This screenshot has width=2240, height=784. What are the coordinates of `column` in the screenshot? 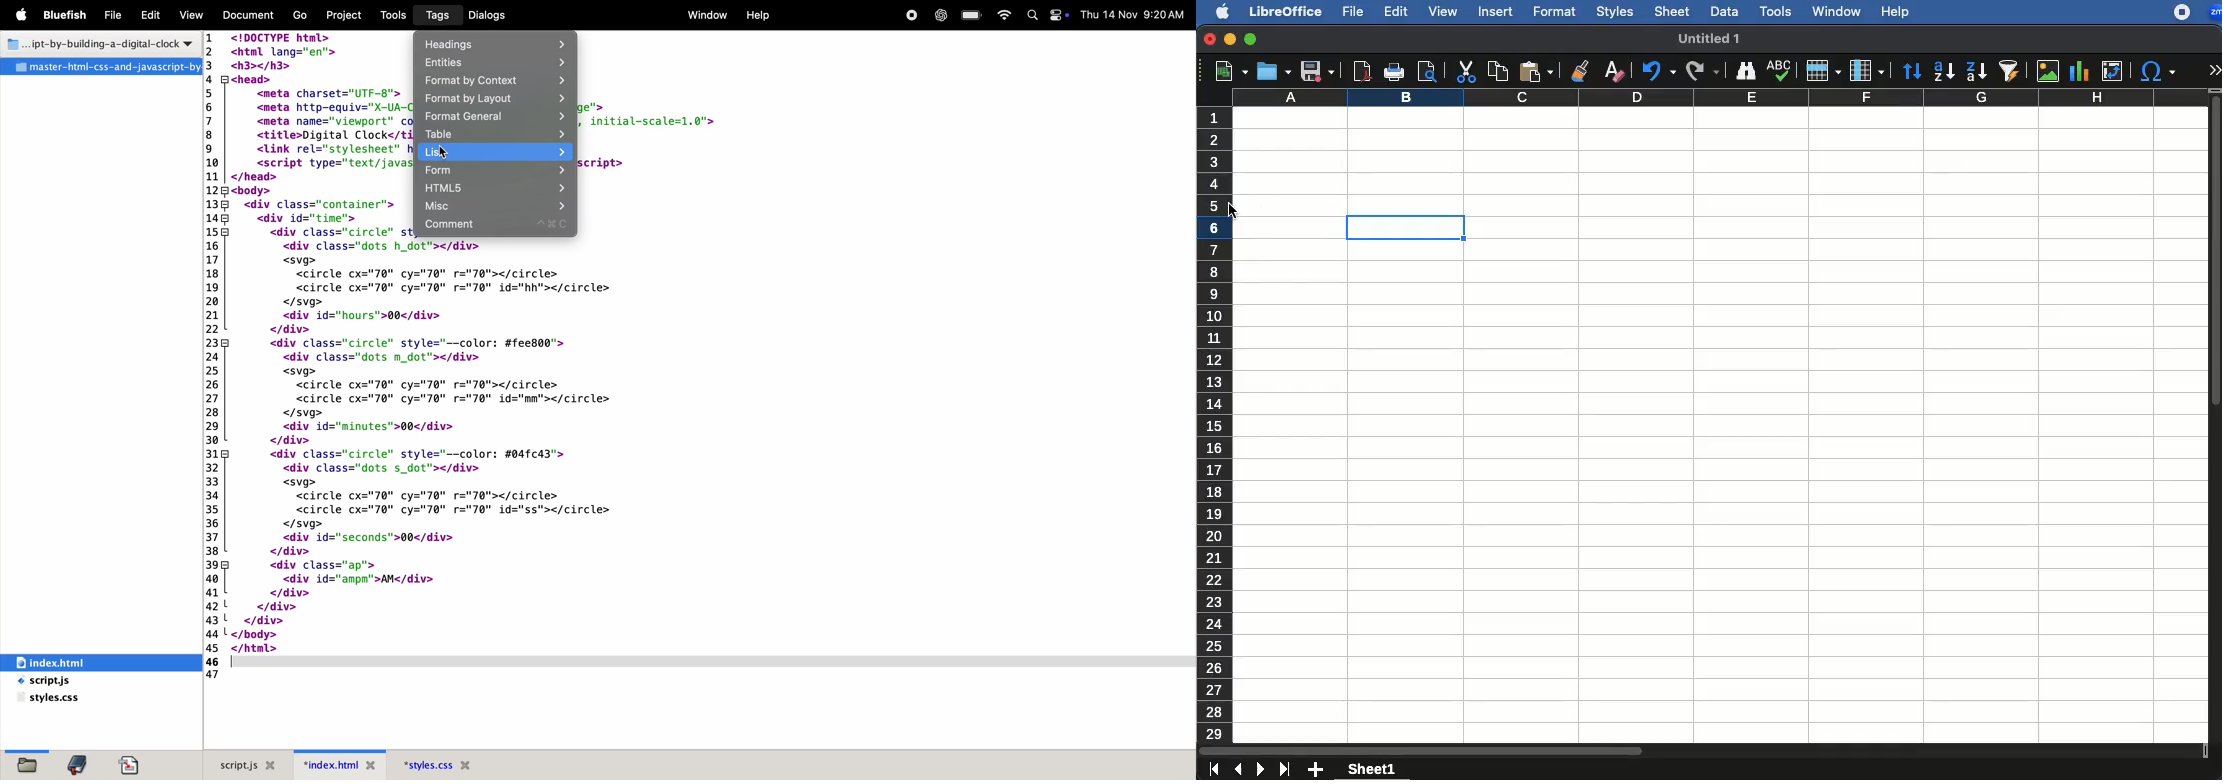 It's located at (1715, 98).